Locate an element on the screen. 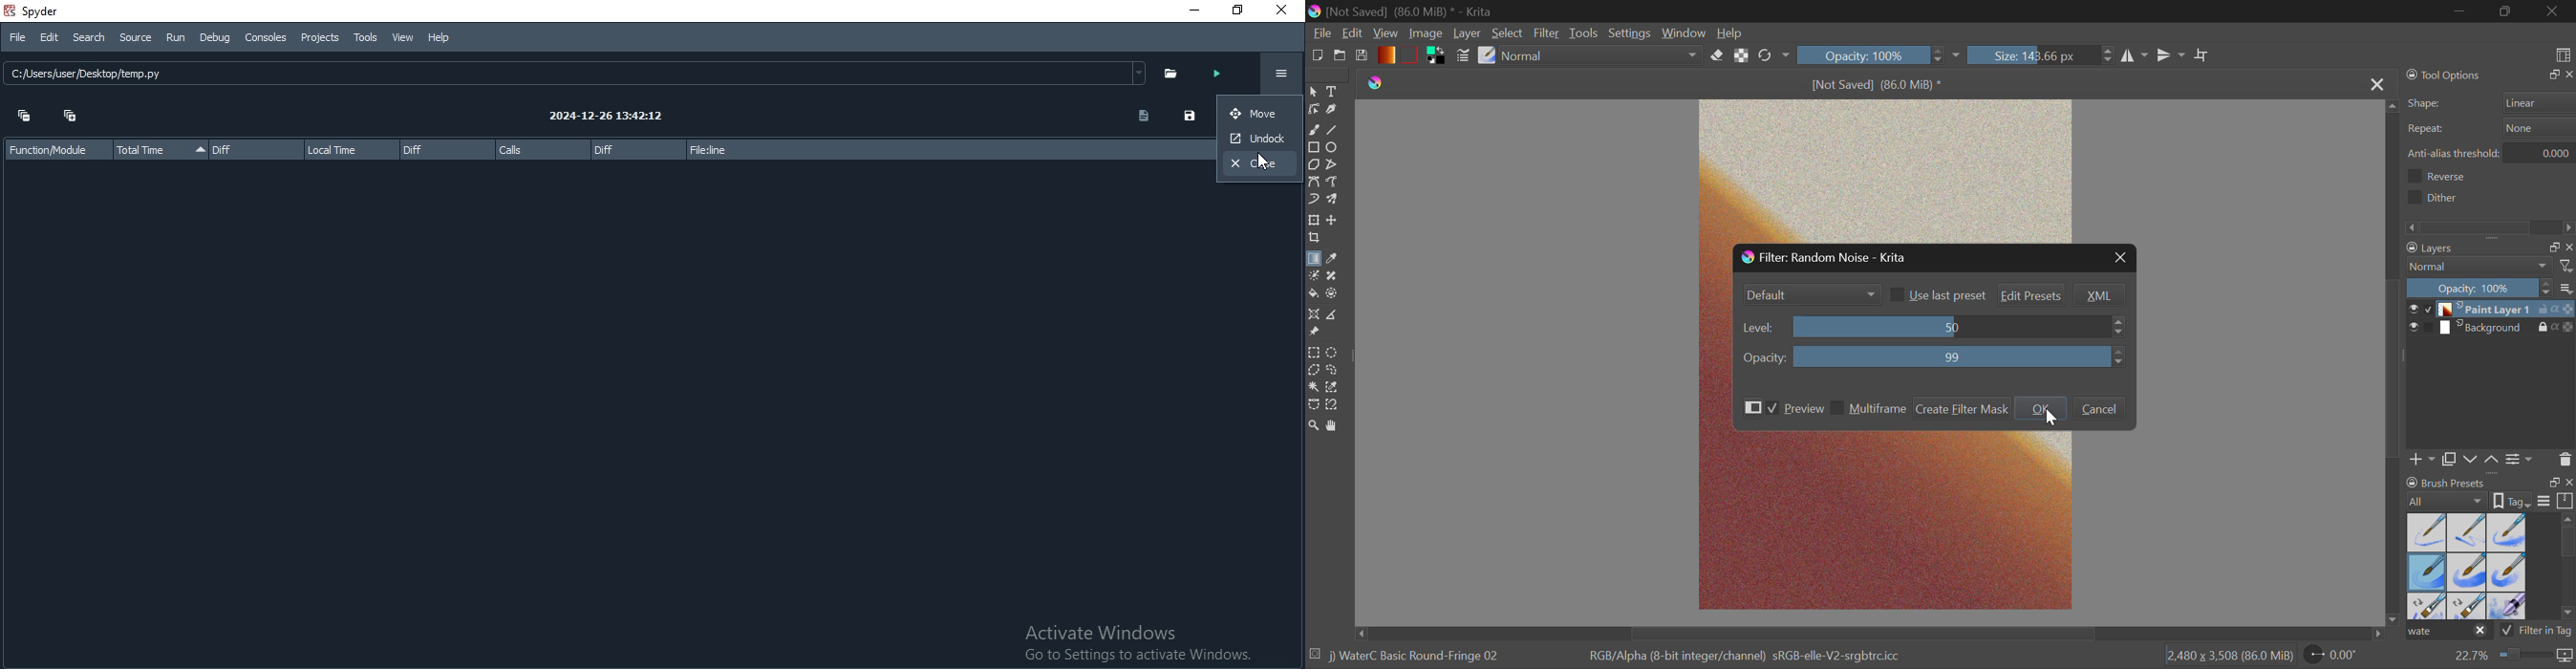  cursor on ok is located at coordinates (2055, 421).